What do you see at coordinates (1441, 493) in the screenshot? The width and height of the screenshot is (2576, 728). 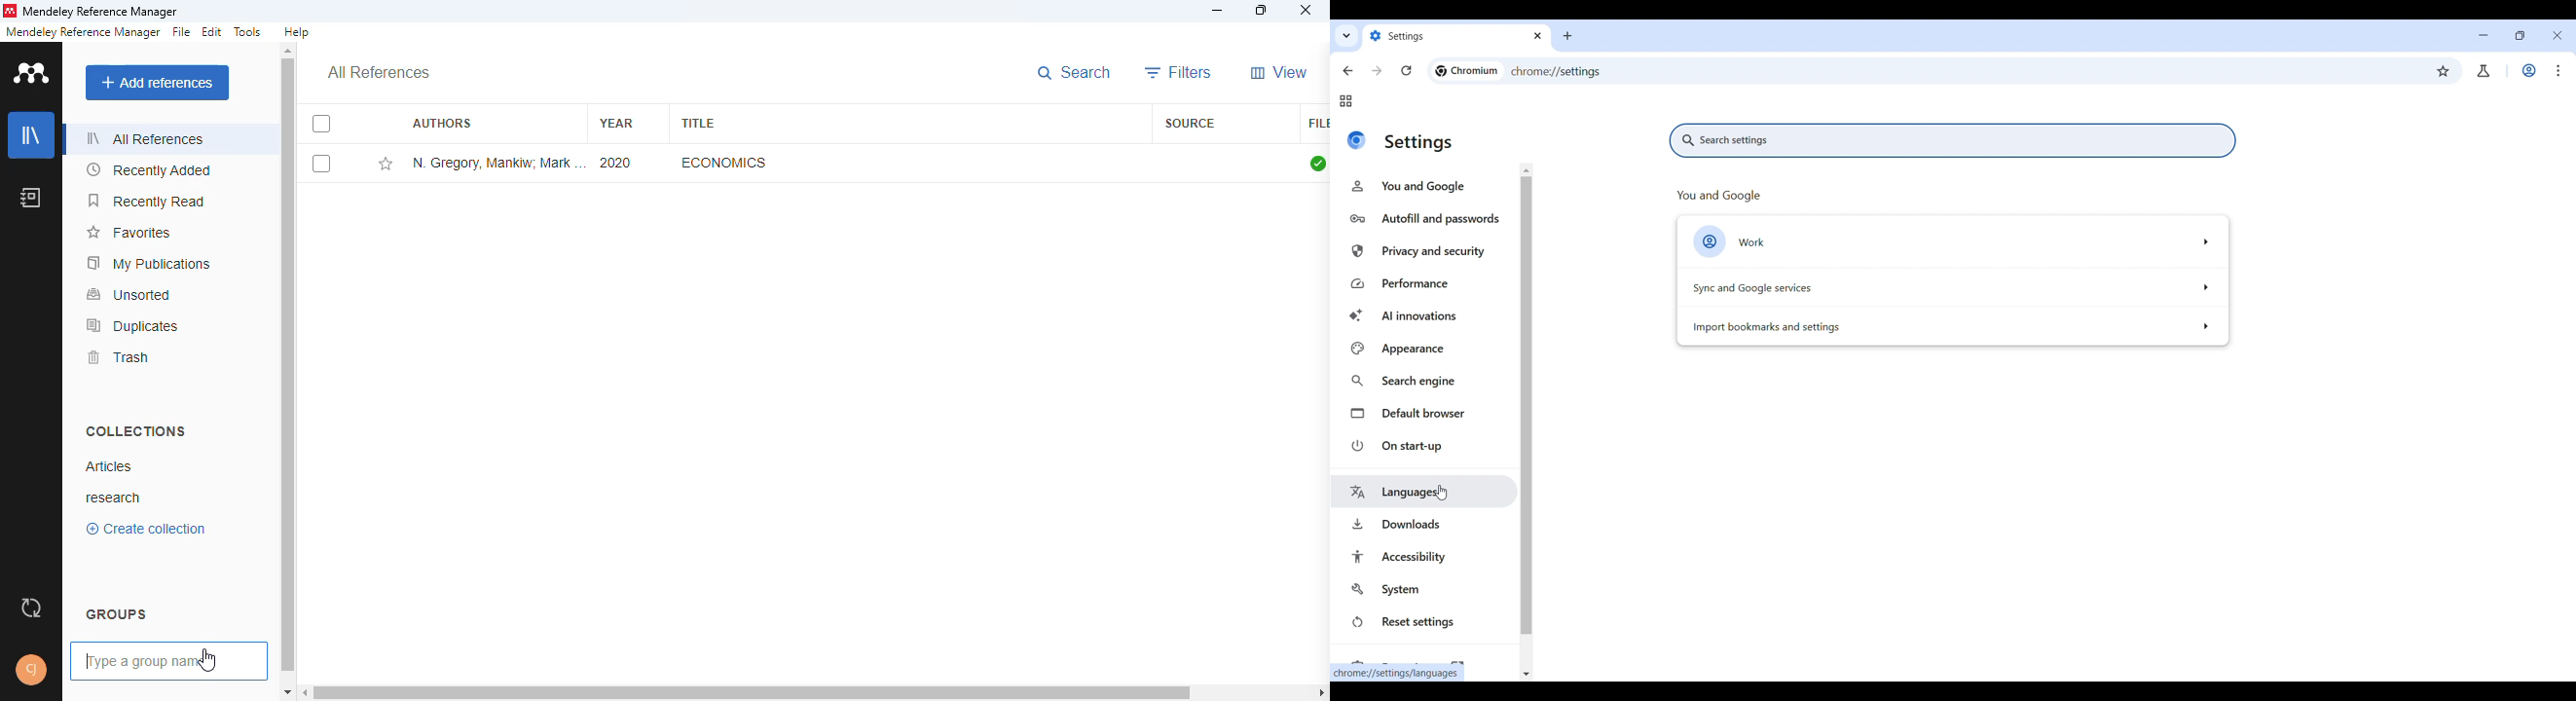 I see `Cursor clicking on Languages` at bounding box center [1441, 493].